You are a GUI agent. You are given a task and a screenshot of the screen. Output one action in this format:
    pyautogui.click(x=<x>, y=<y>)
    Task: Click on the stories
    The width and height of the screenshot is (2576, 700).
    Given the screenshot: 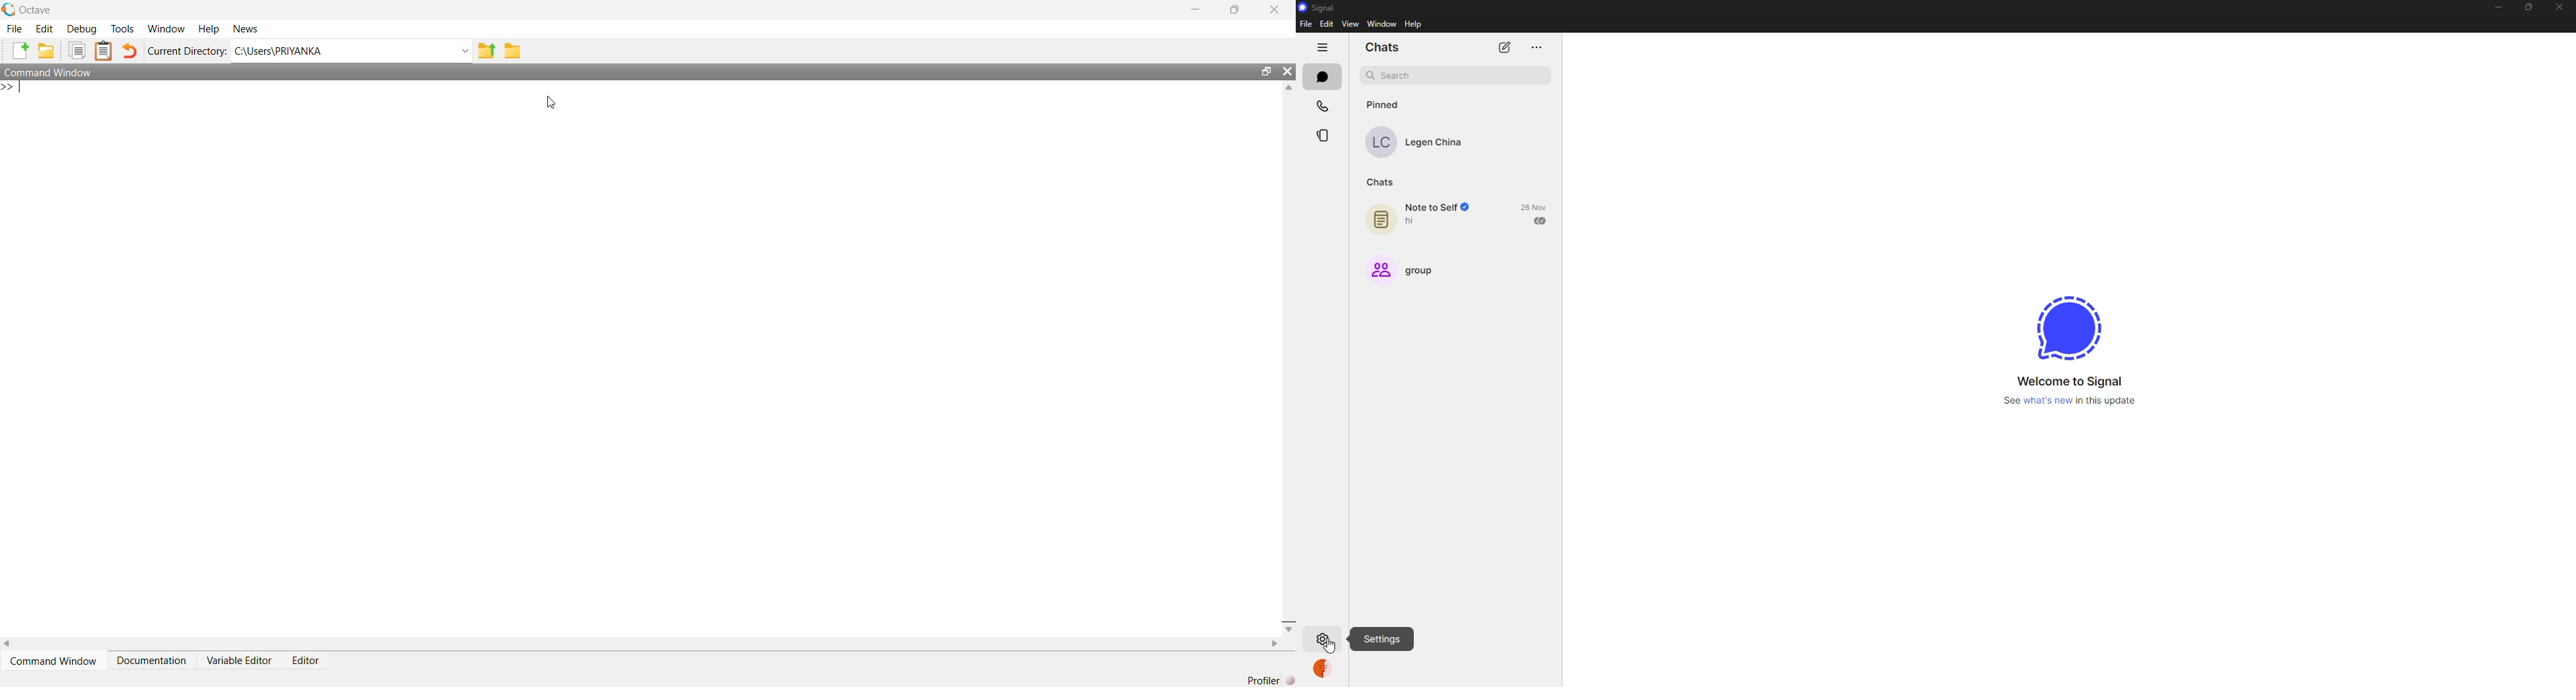 What is the action you would take?
    pyautogui.click(x=1324, y=135)
    